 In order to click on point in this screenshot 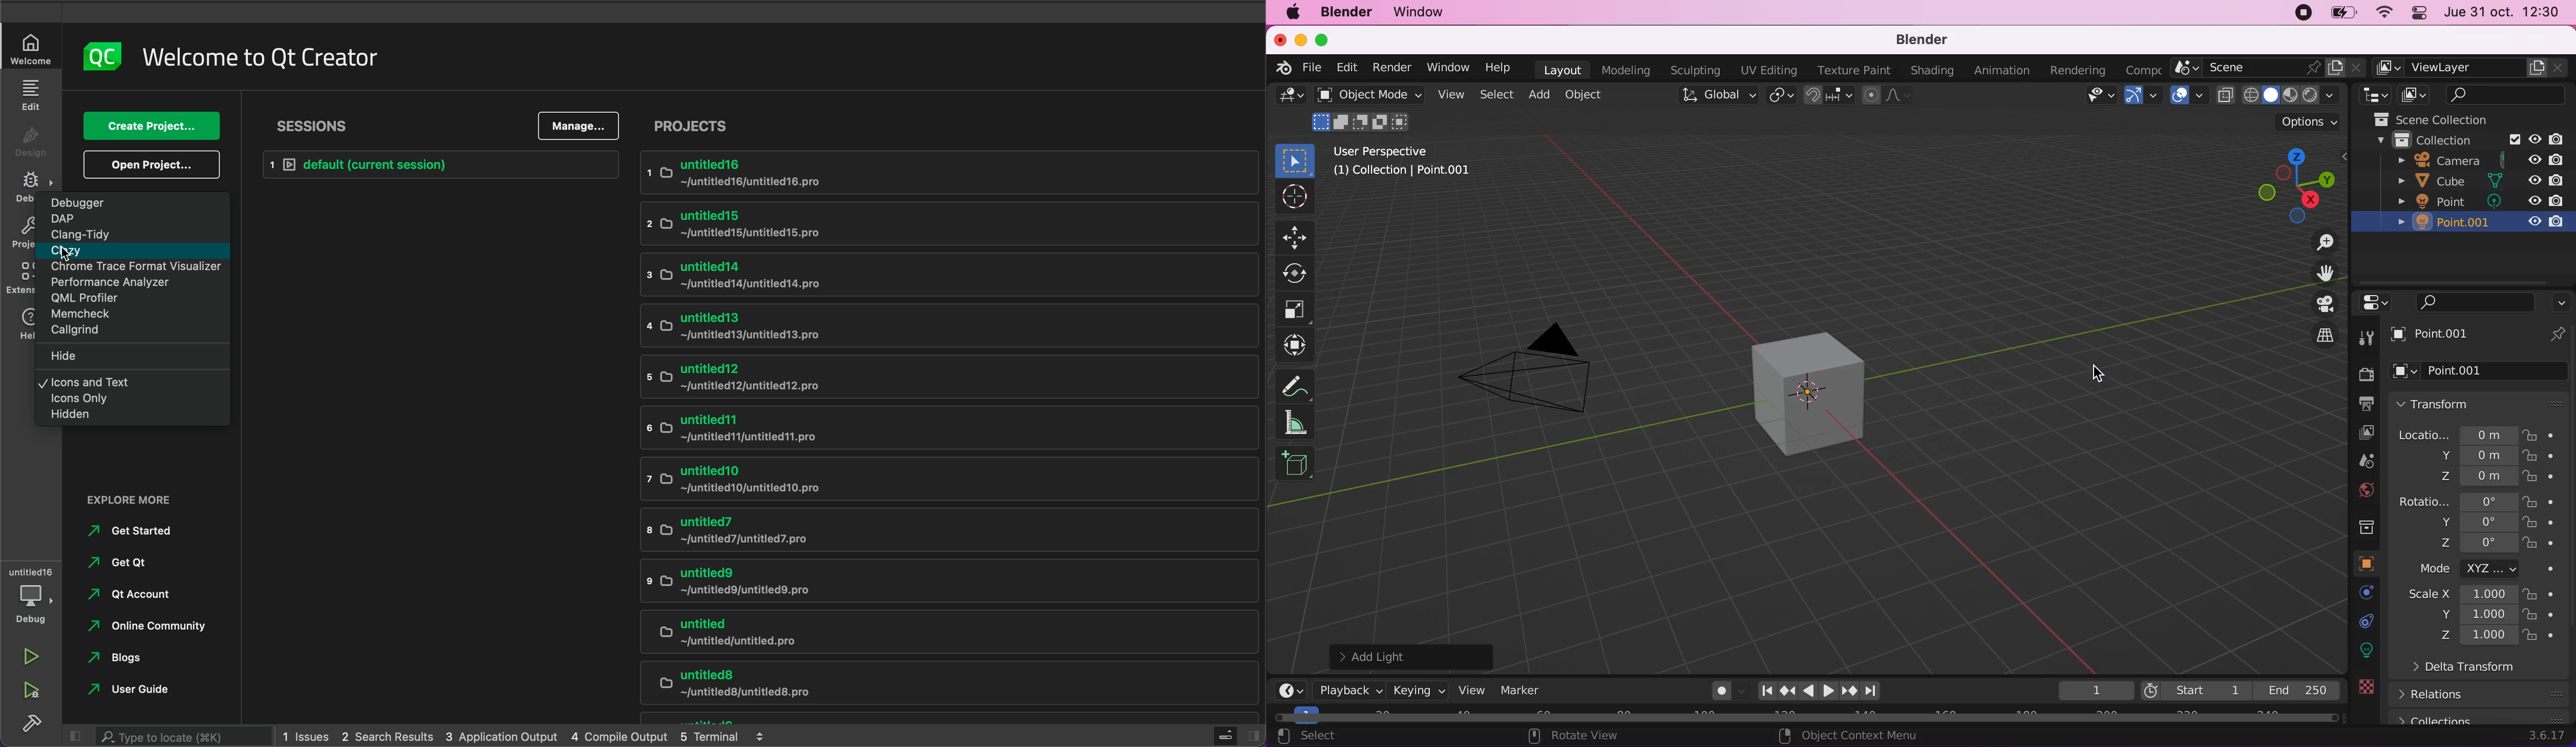, I will do `click(2435, 205)`.